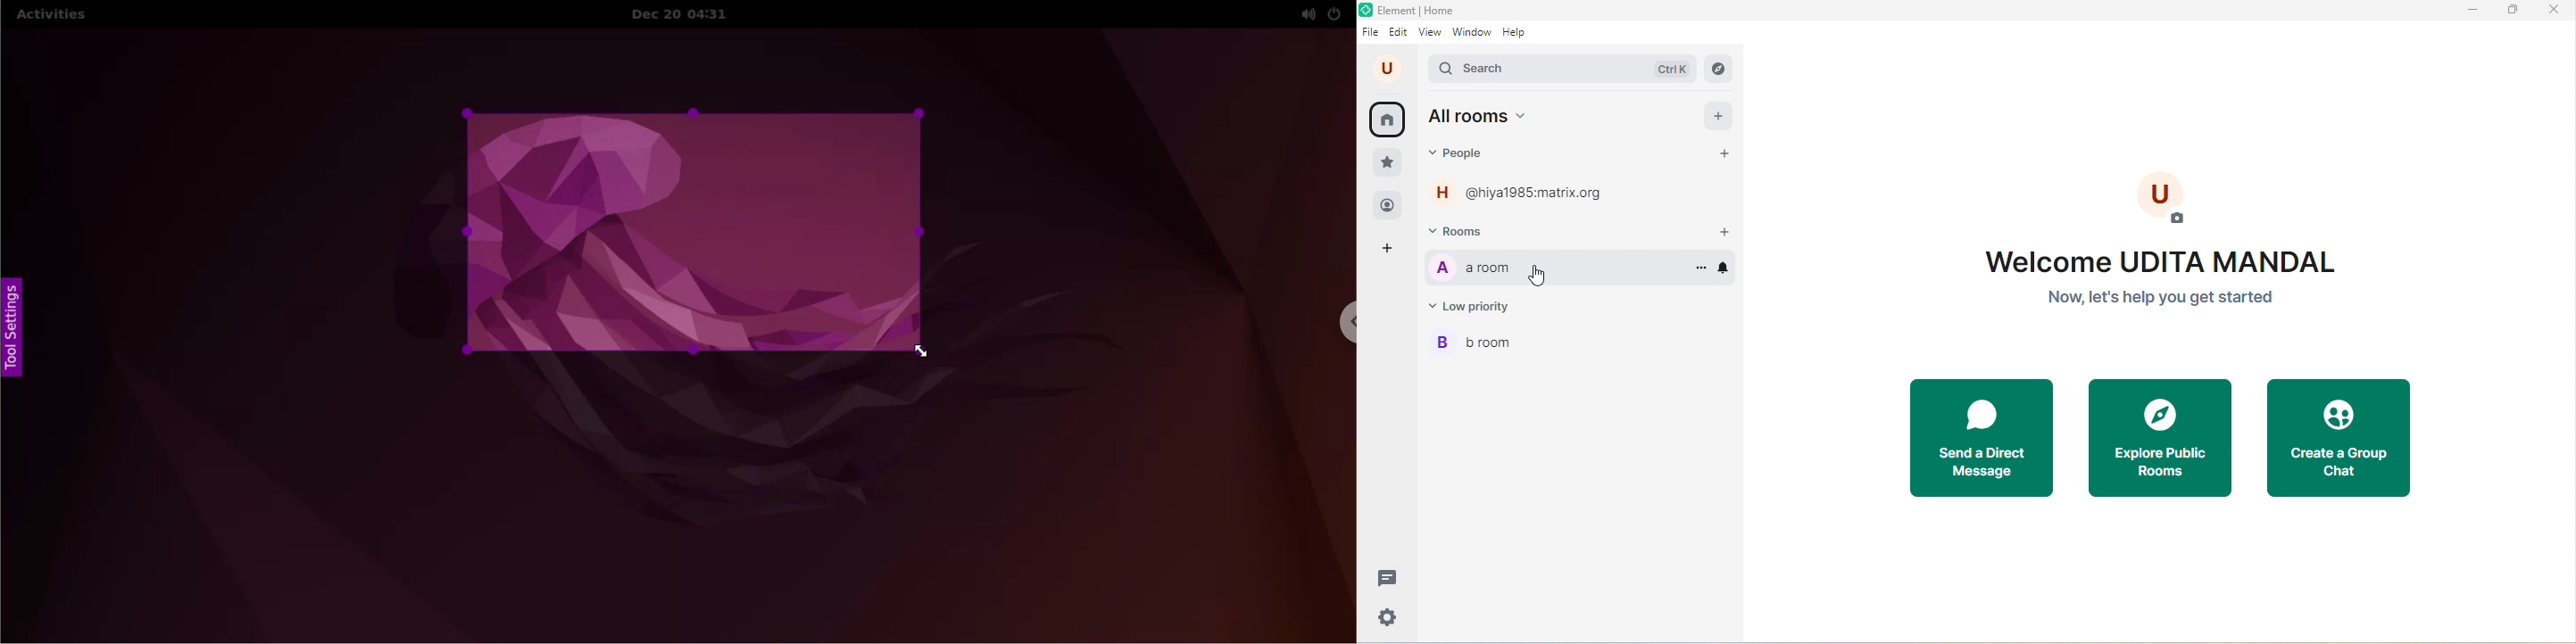  What do you see at coordinates (1409, 11) in the screenshot?
I see `title` at bounding box center [1409, 11].